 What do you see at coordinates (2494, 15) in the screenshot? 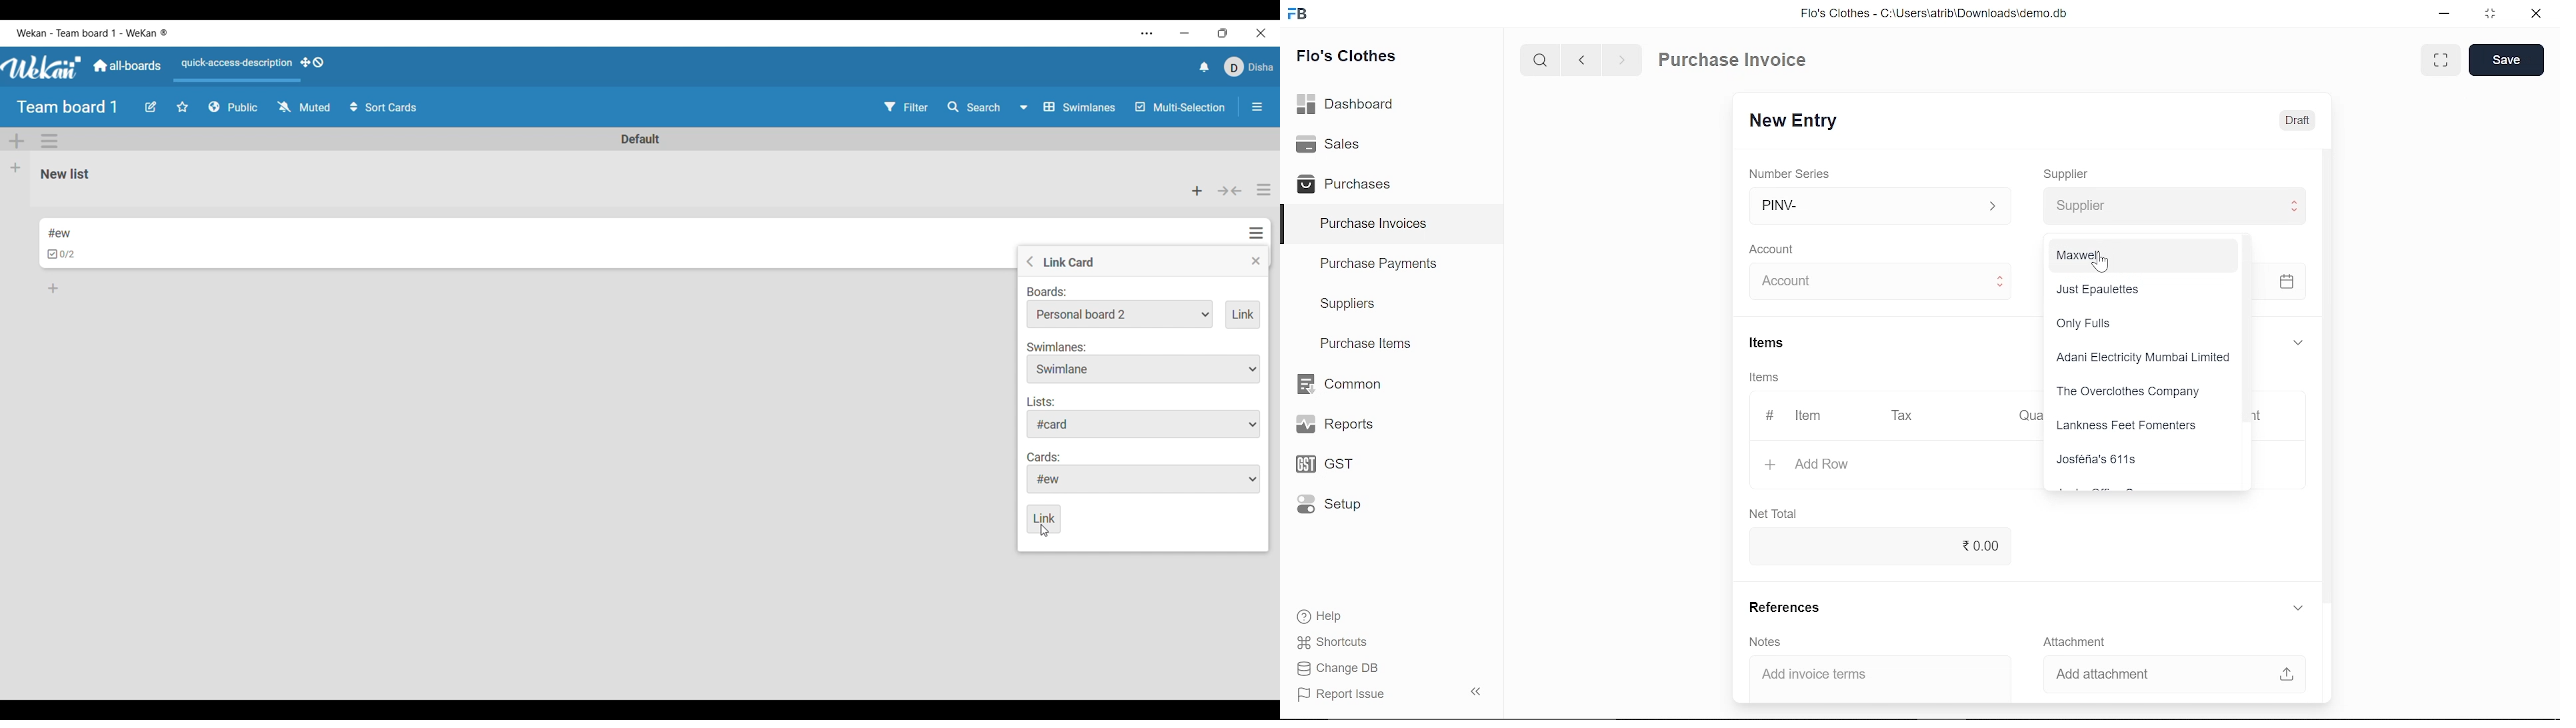
I see `restore down` at bounding box center [2494, 15].